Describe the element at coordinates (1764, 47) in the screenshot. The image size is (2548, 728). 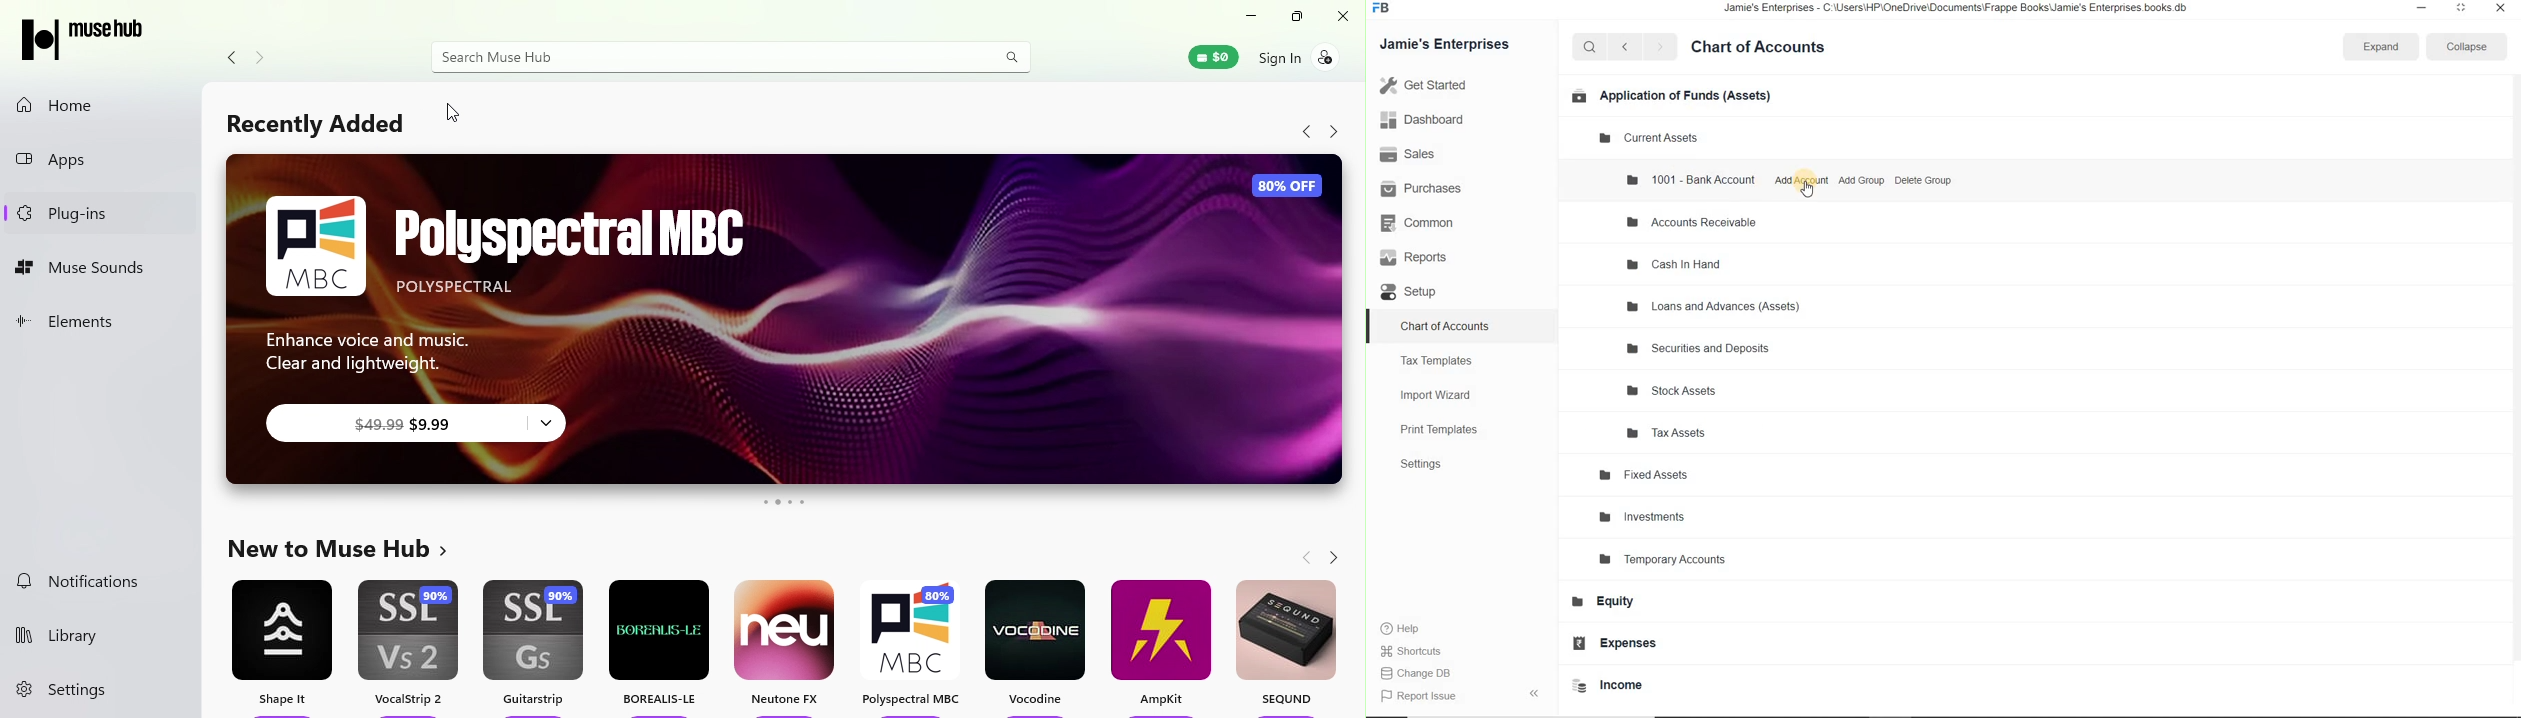
I see `Chart of Accounts` at that location.